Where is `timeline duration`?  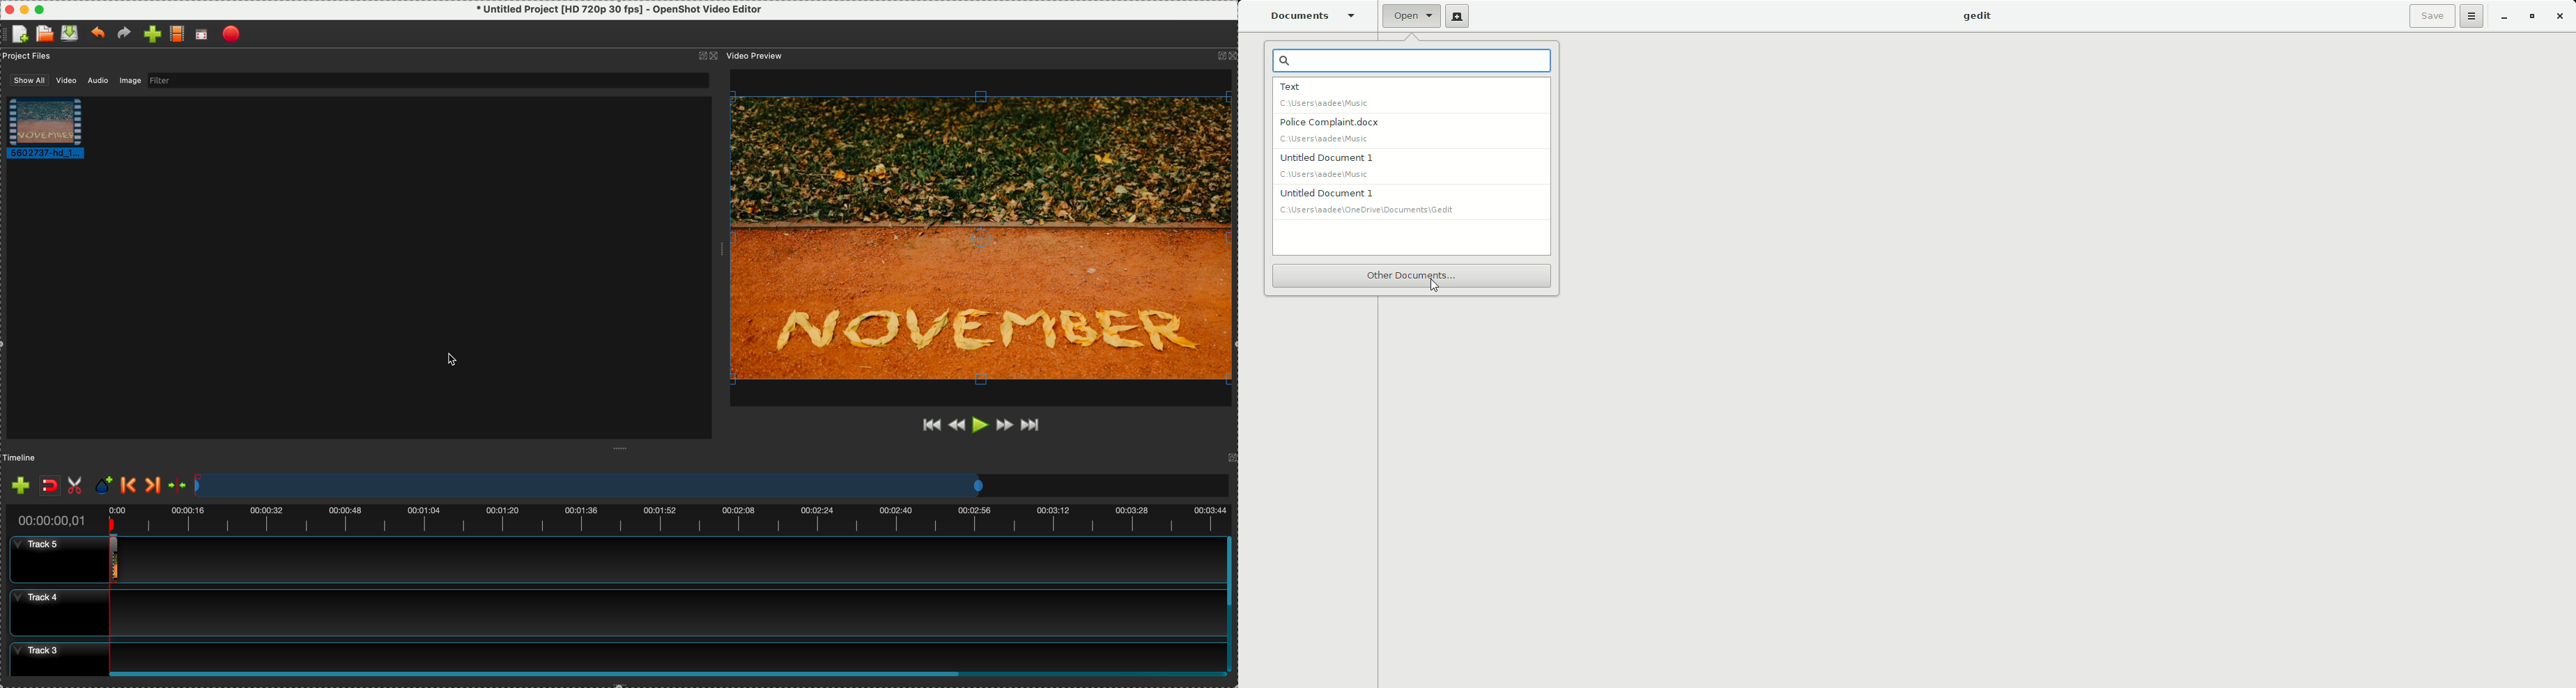
timeline duration is located at coordinates (616, 517).